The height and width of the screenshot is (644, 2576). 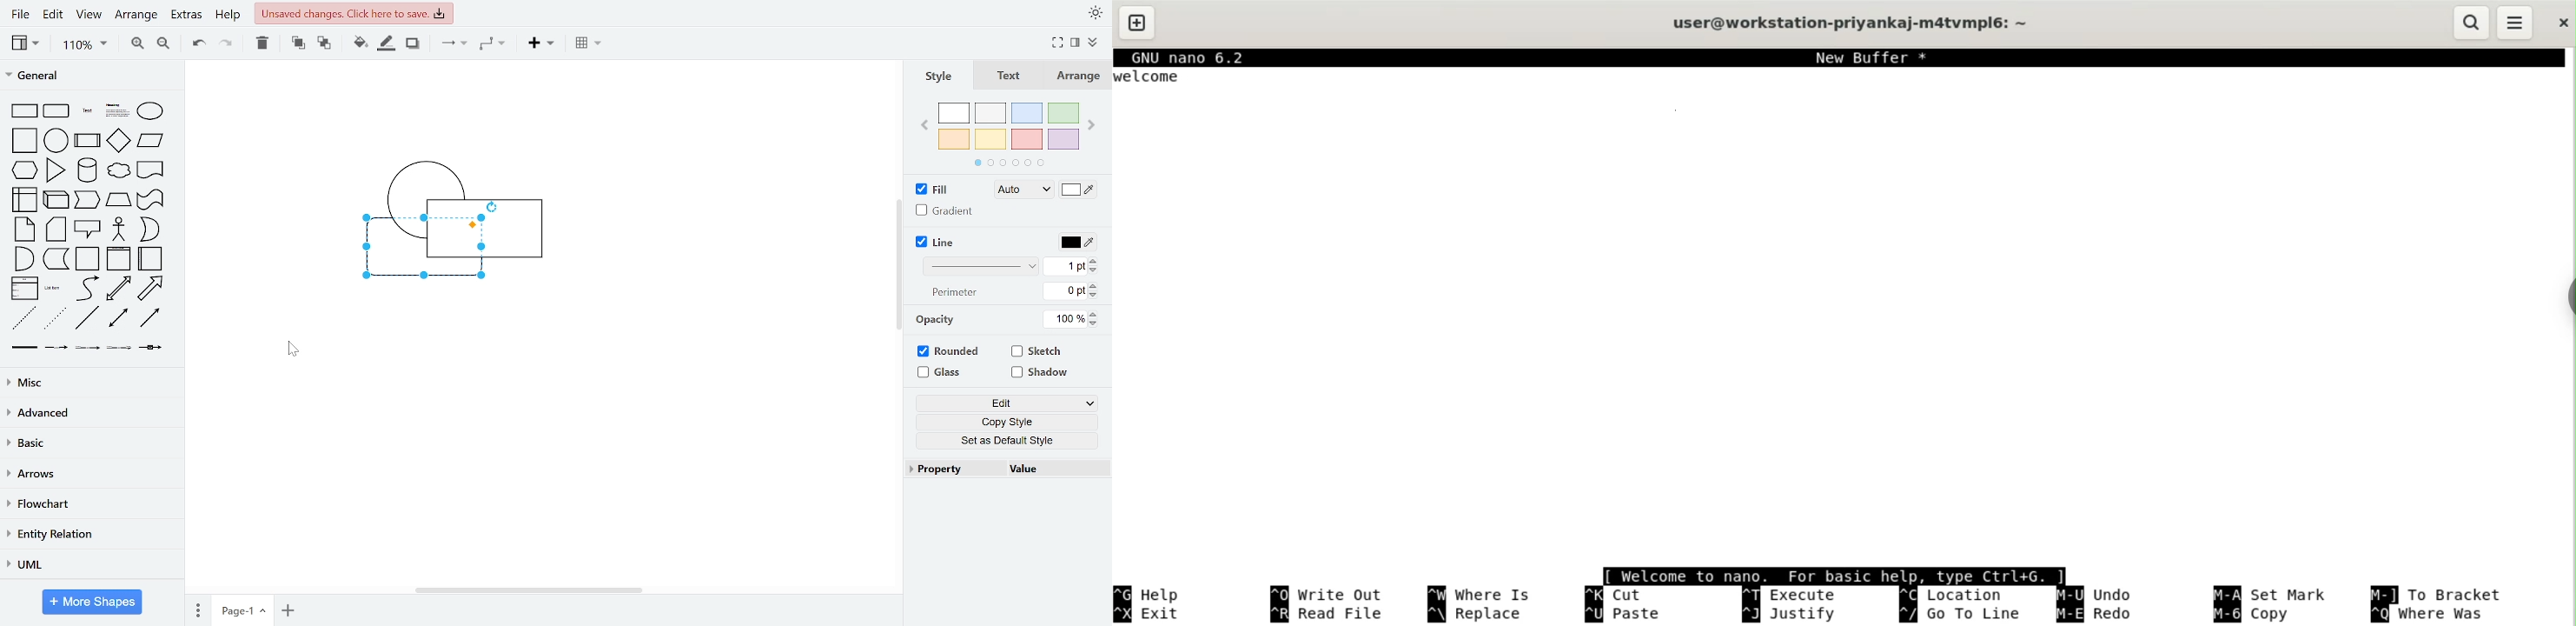 What do you see at coordinates (24, 170) in the screenshot?
I see `hexagon` at bounding box center [24, 170].